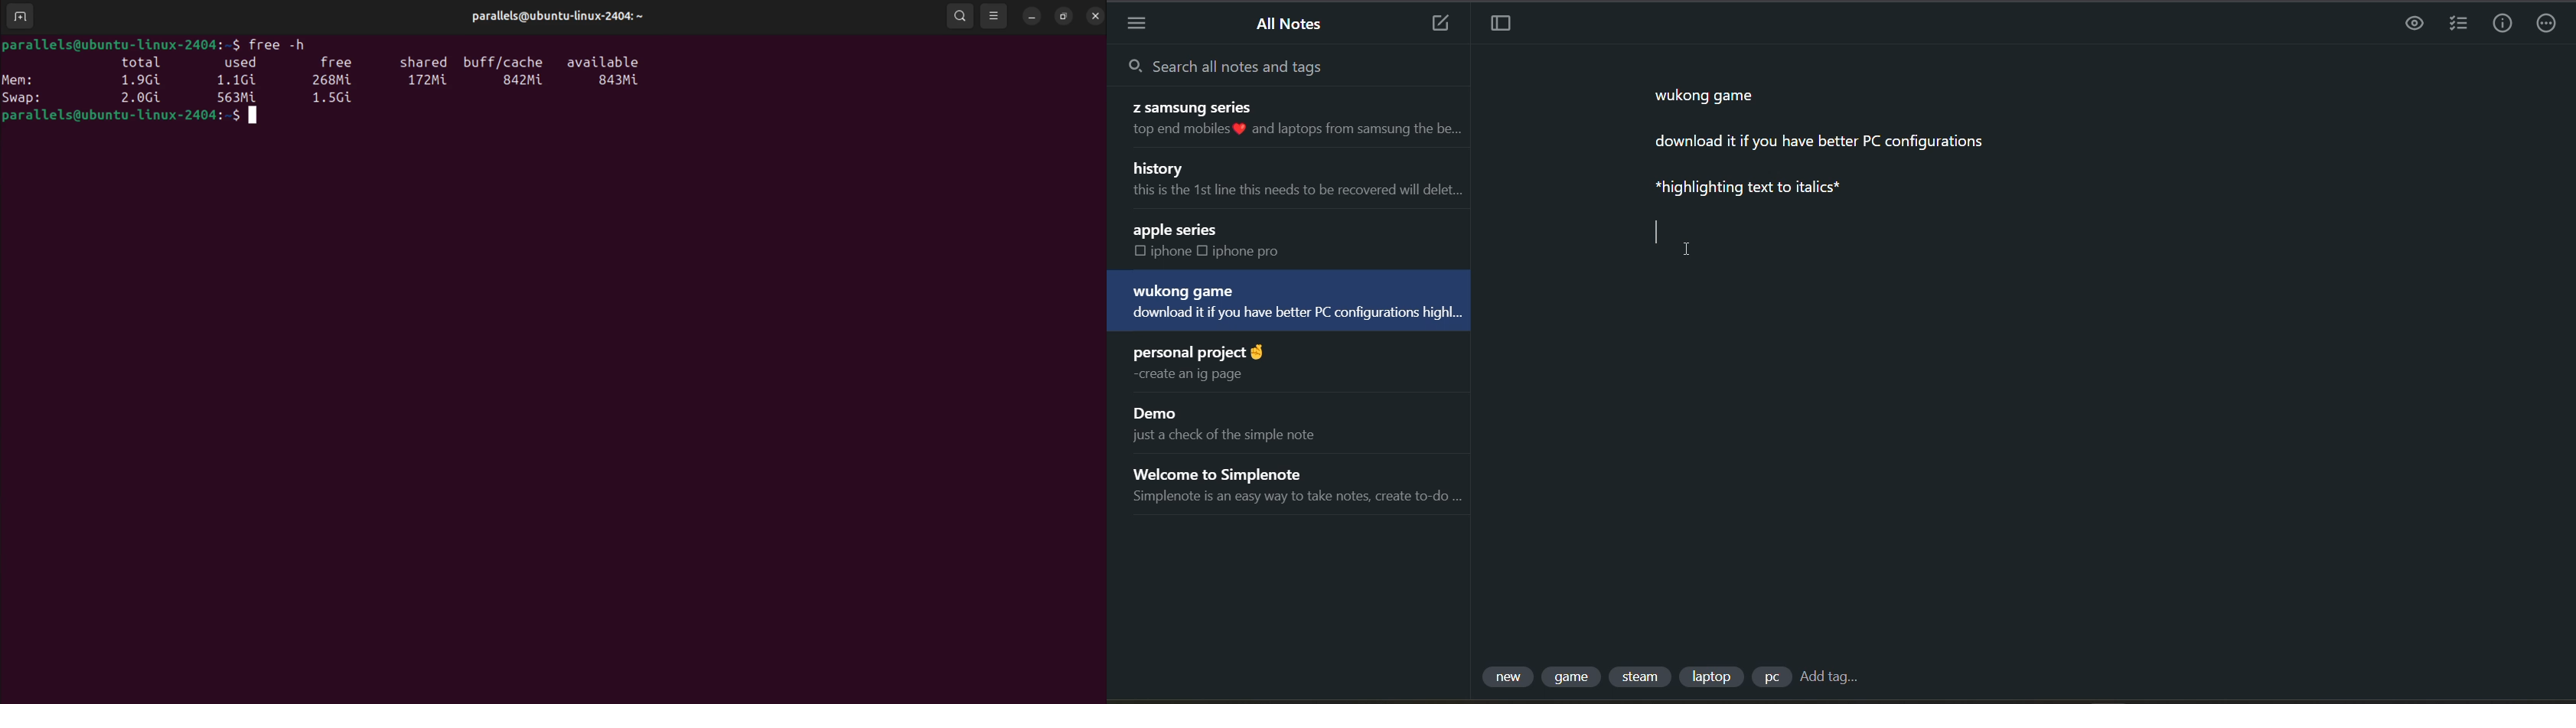  I want to click on preview, so click(2408, 25).